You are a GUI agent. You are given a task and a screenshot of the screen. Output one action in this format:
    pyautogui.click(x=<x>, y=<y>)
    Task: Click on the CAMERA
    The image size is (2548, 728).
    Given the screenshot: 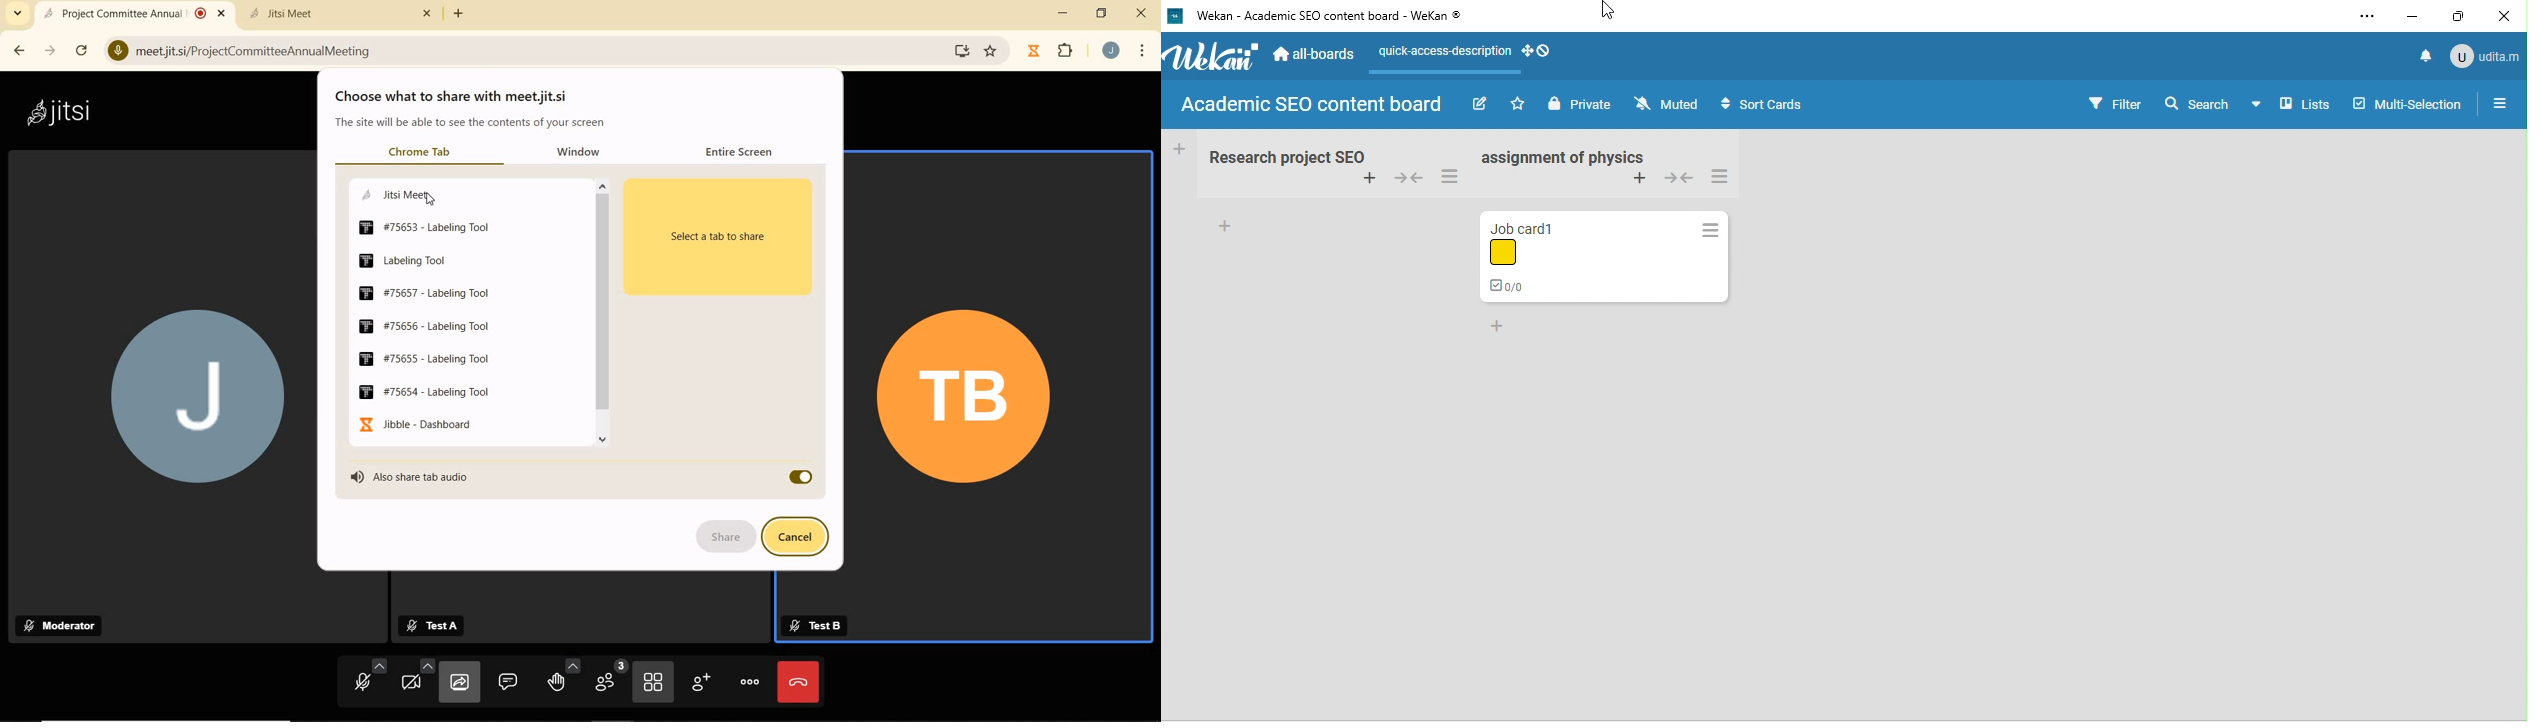 What is the action you would take?
    pyautogui.click(x=416, y=682)
    